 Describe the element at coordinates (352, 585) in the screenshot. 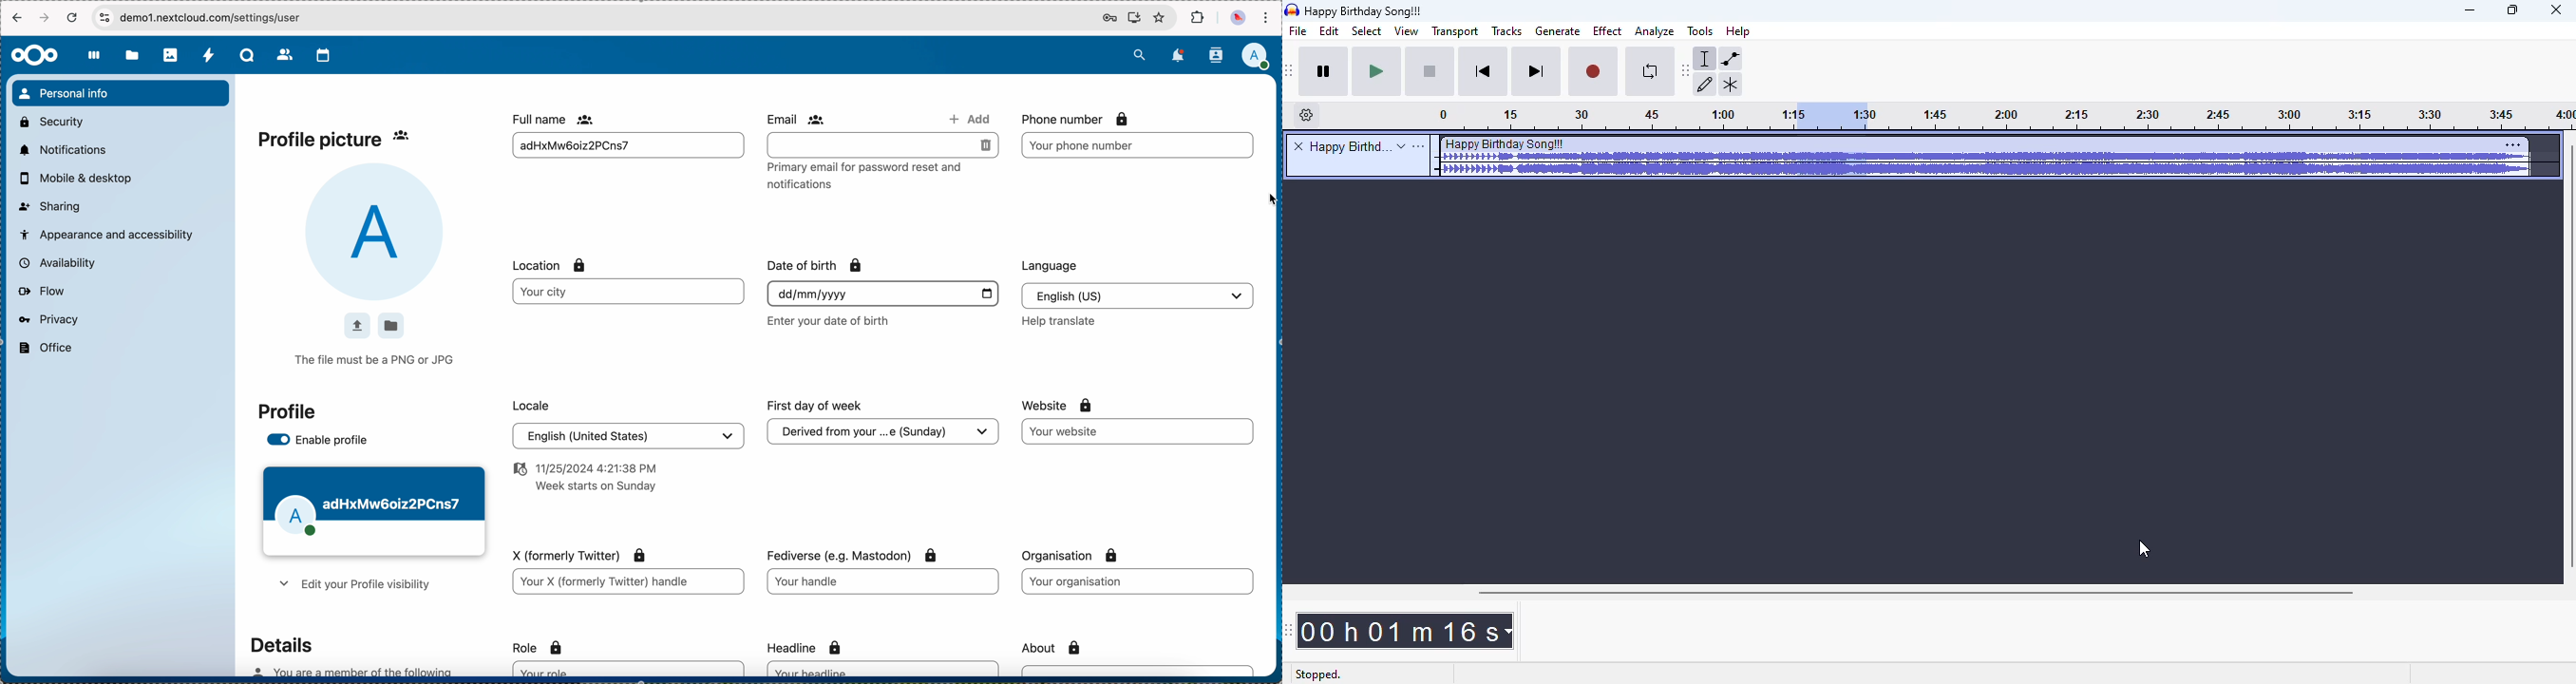

I see `edit your profile visibility` at that location.